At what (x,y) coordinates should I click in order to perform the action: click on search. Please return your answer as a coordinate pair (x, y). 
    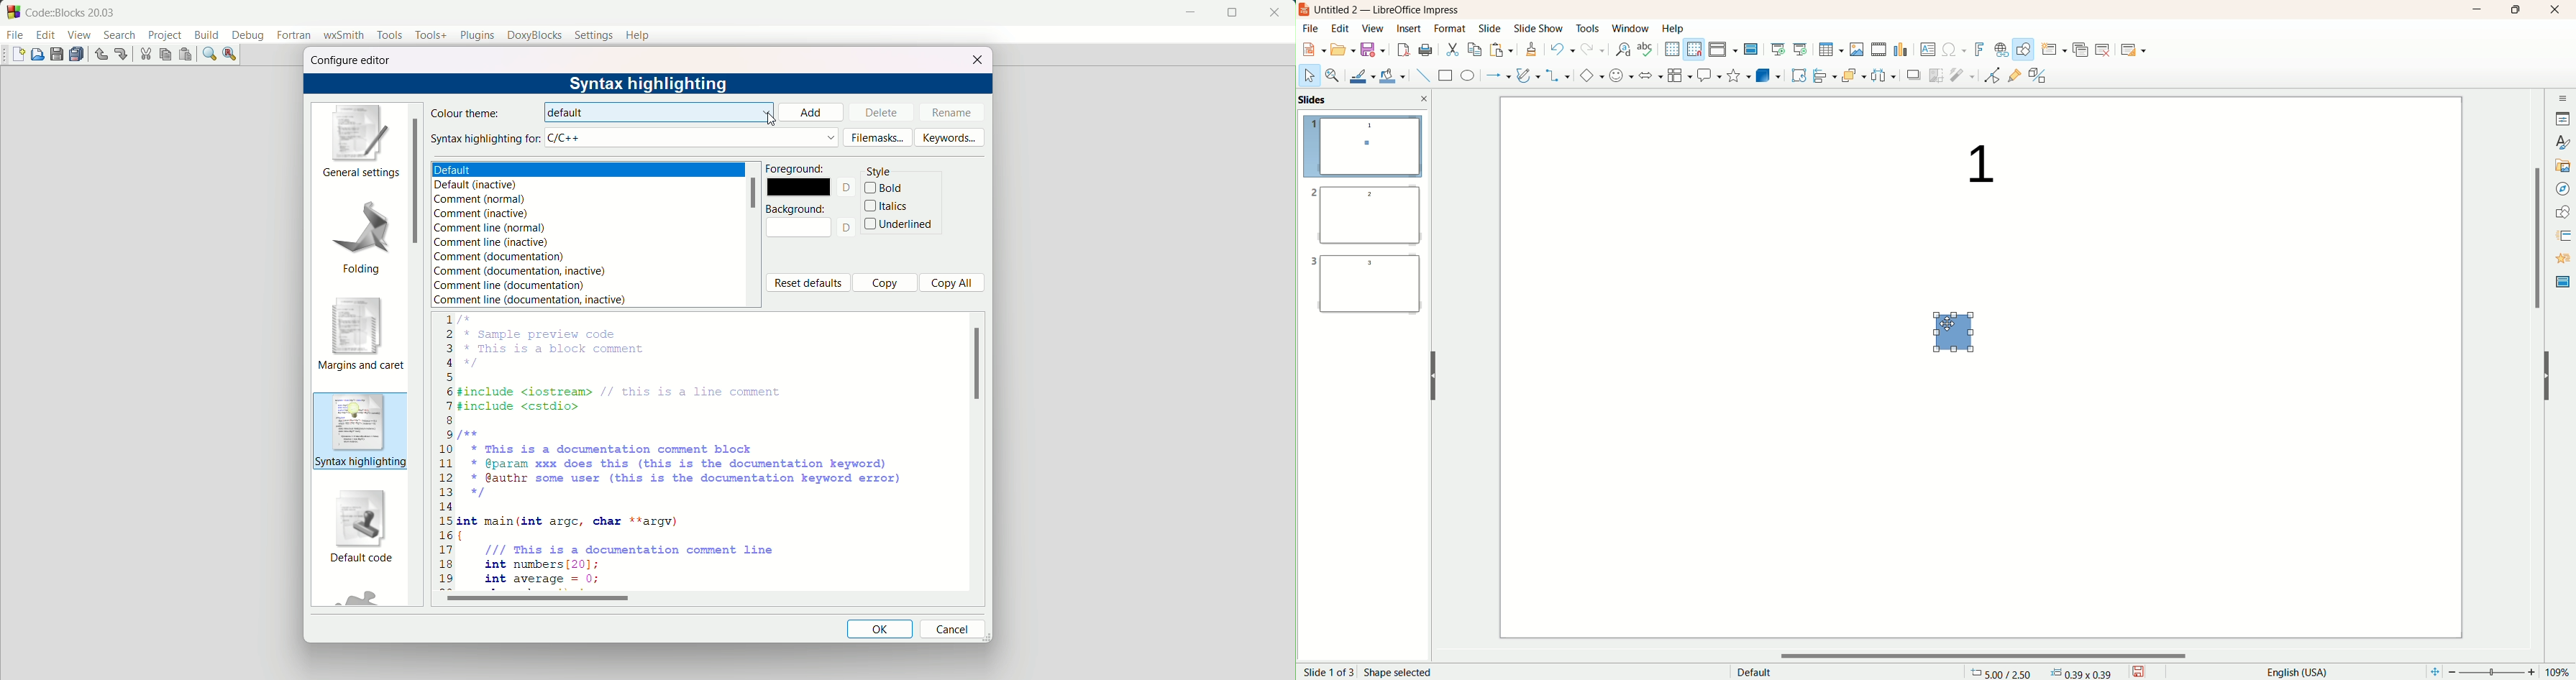
    Looking at the image, I should click on (119, 35).